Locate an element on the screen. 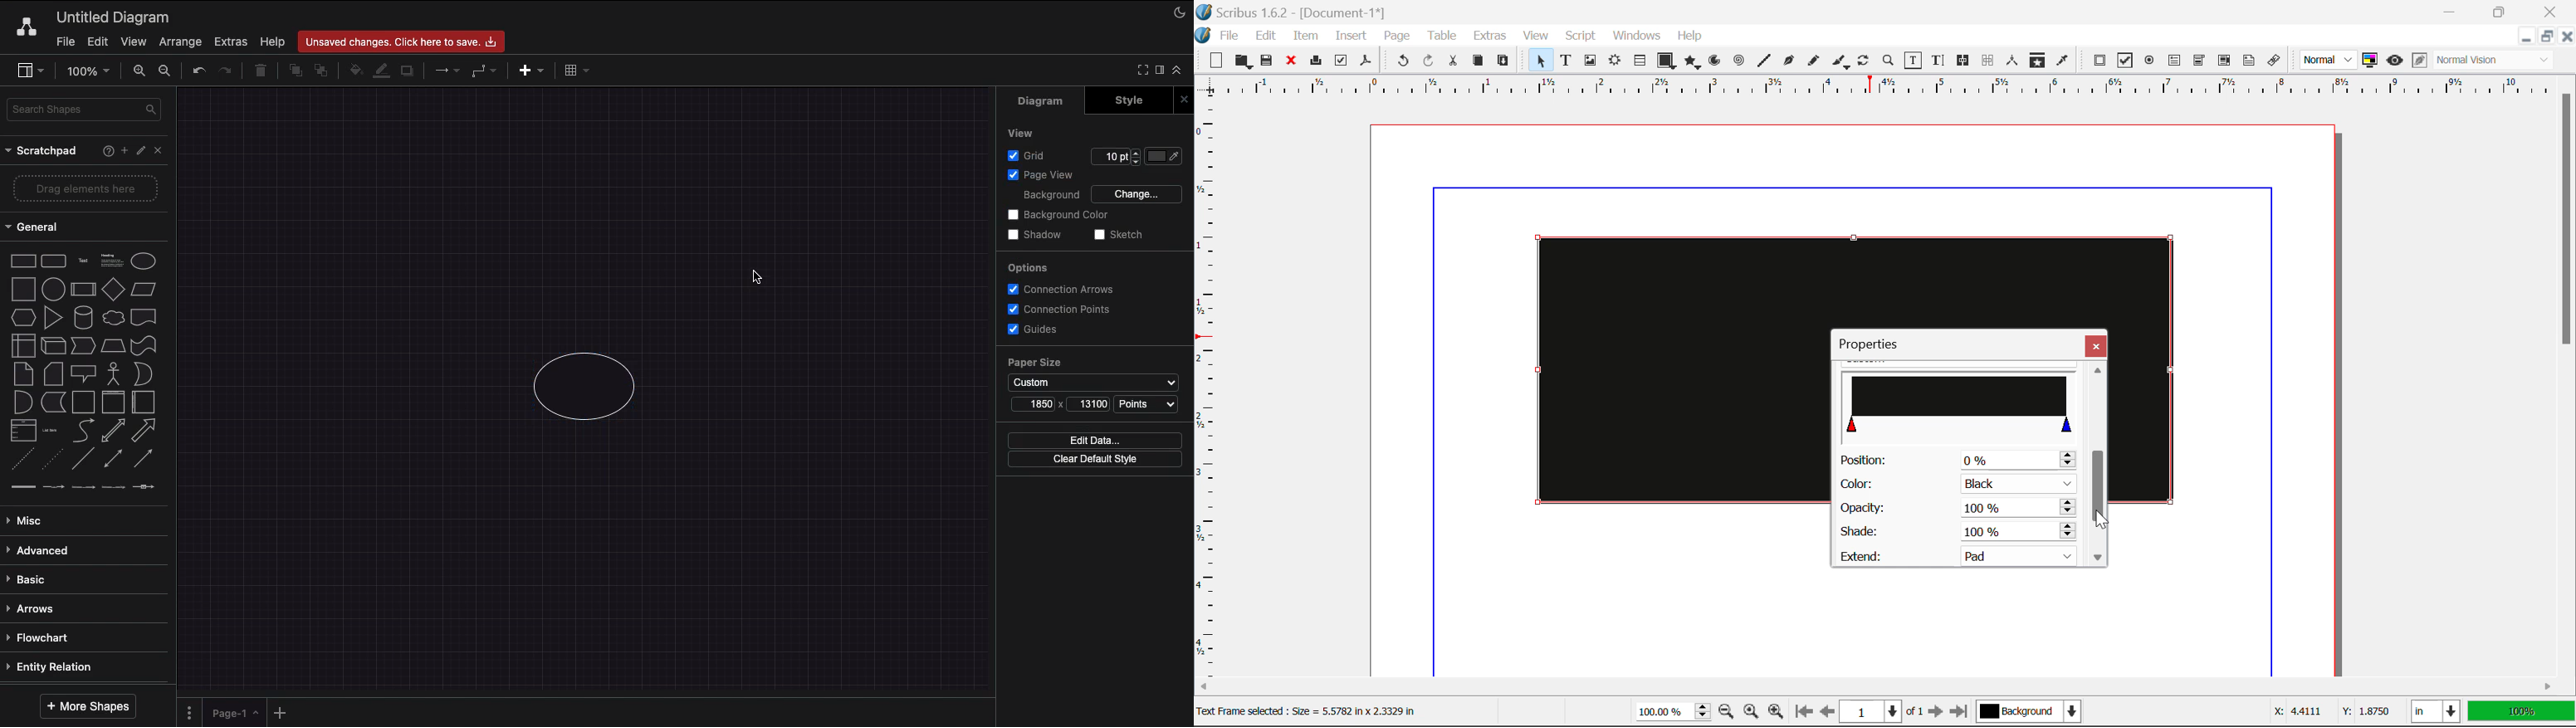 This screenshot has height=728, width=2576. Insert is located at coordinates (1349, 38).